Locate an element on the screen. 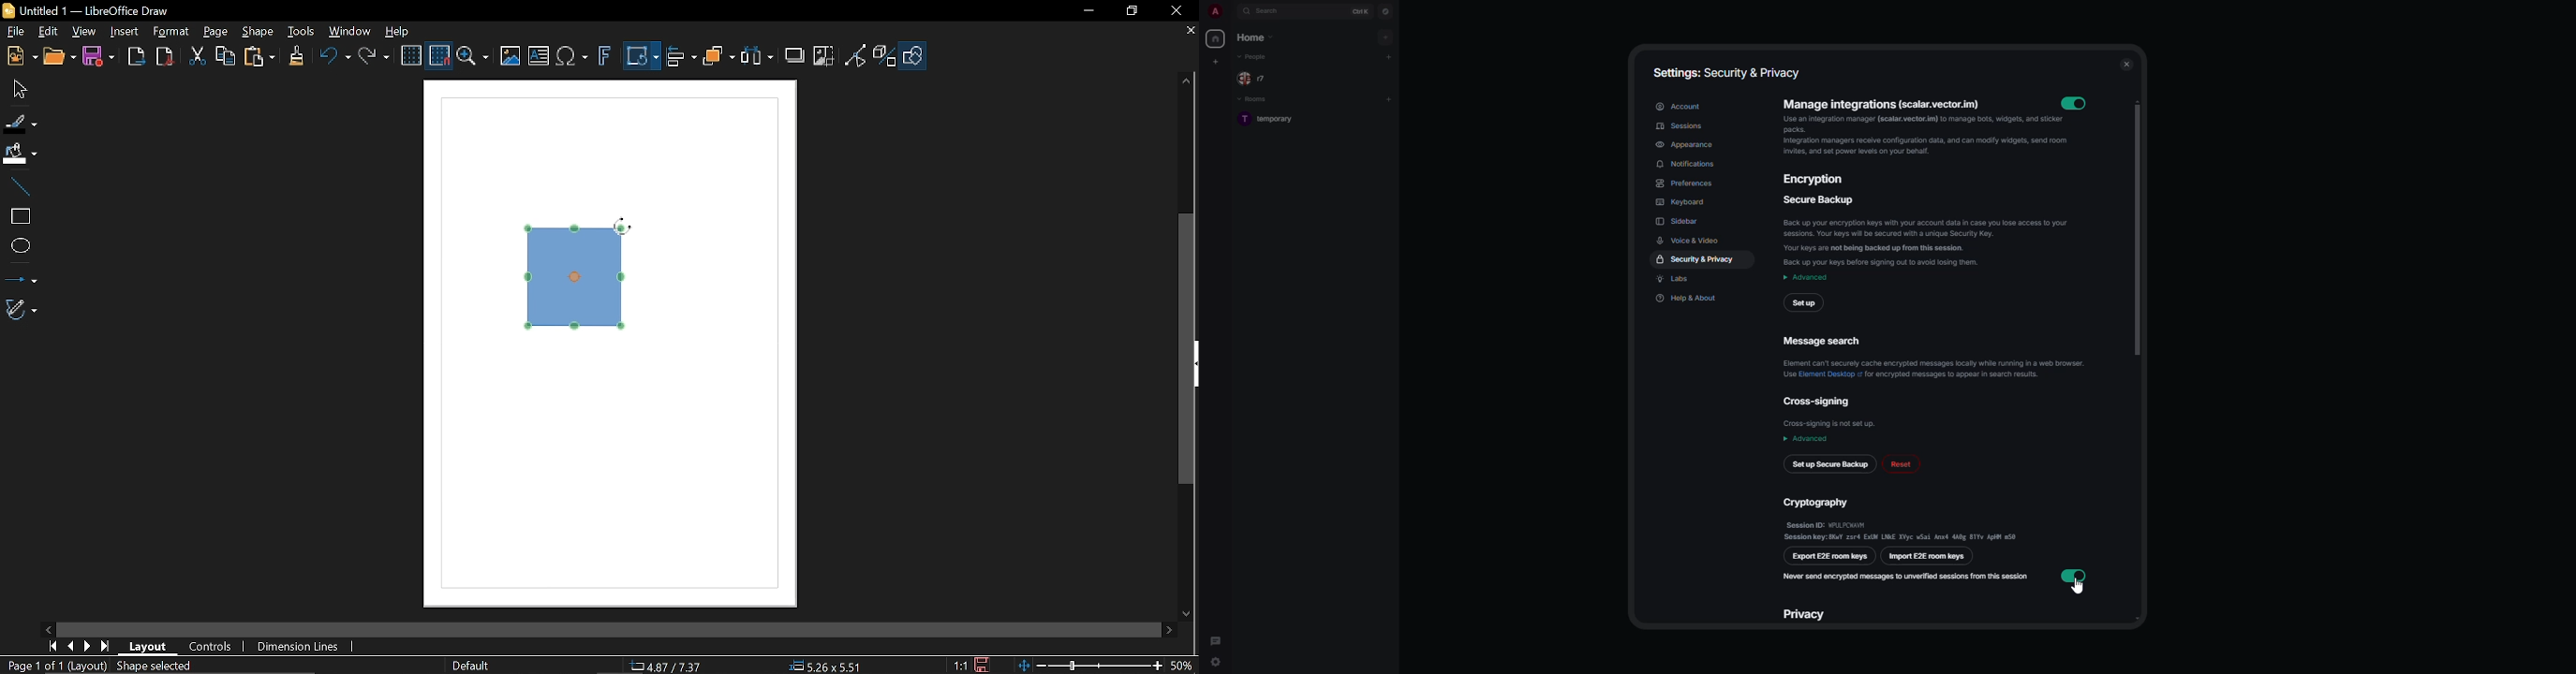  settings: security & privacy is located at coordinates (1731, 76).